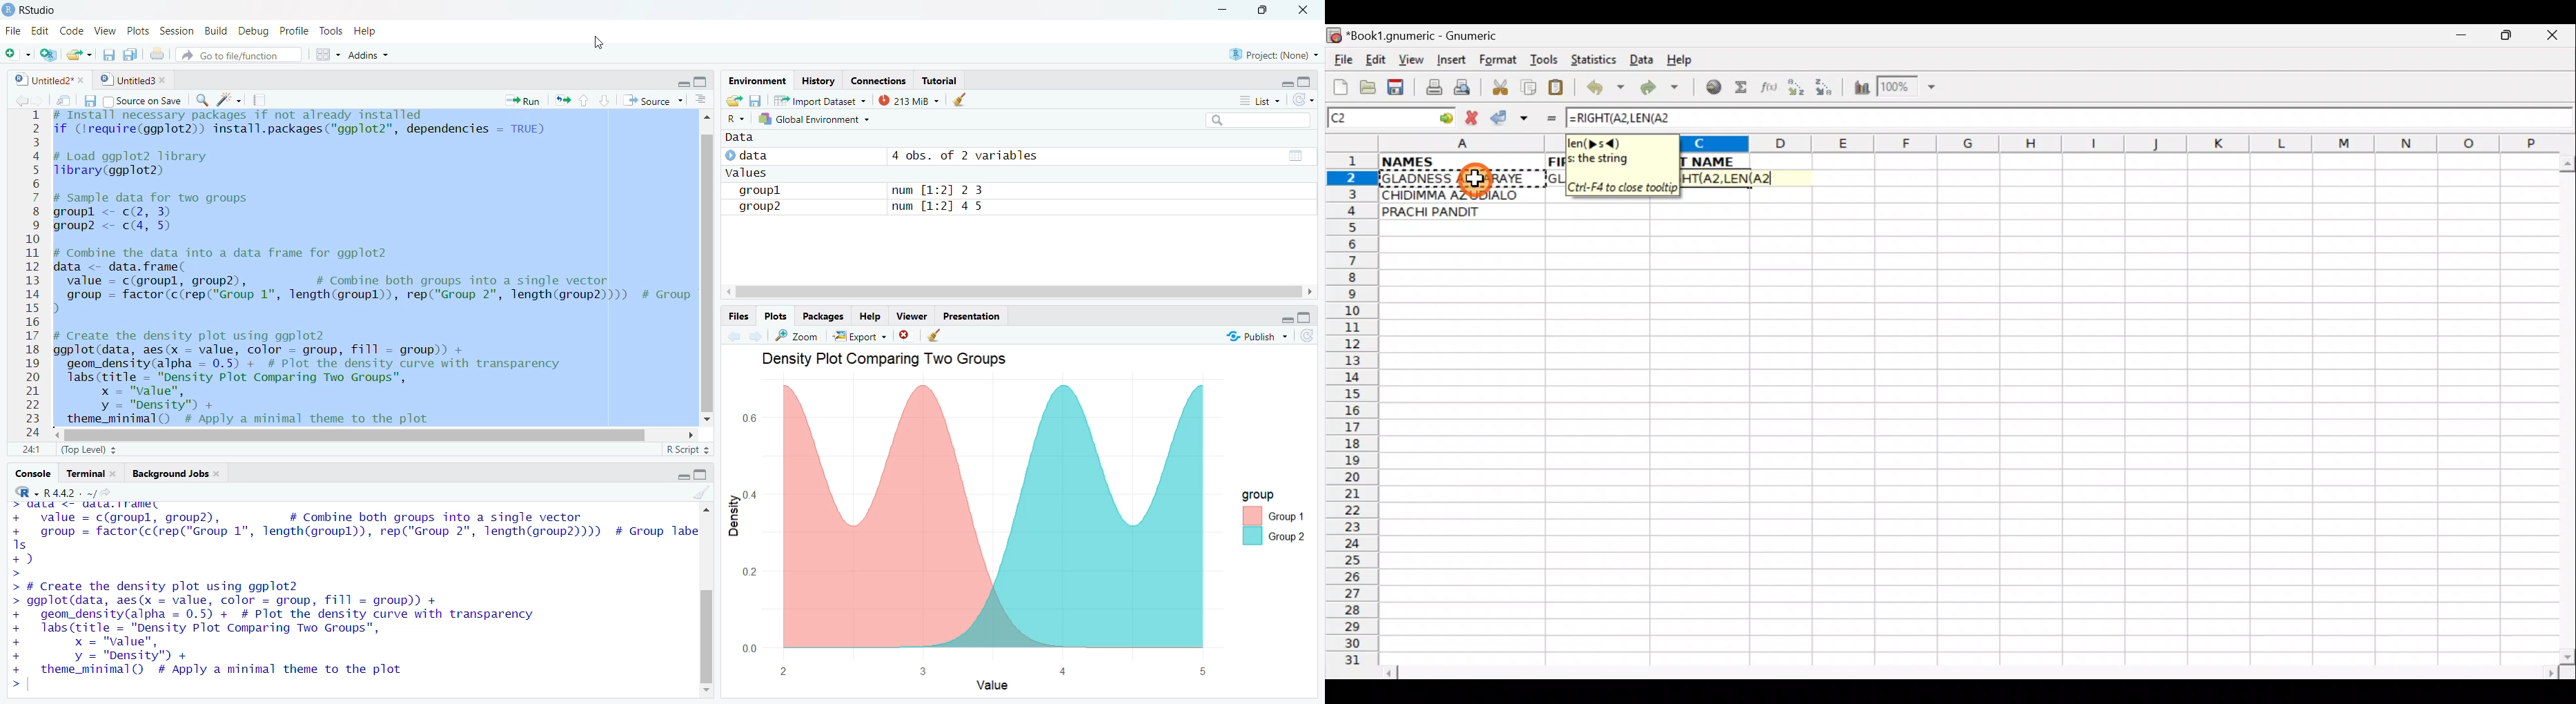  I want to click on Columns, so click(2124, 143).